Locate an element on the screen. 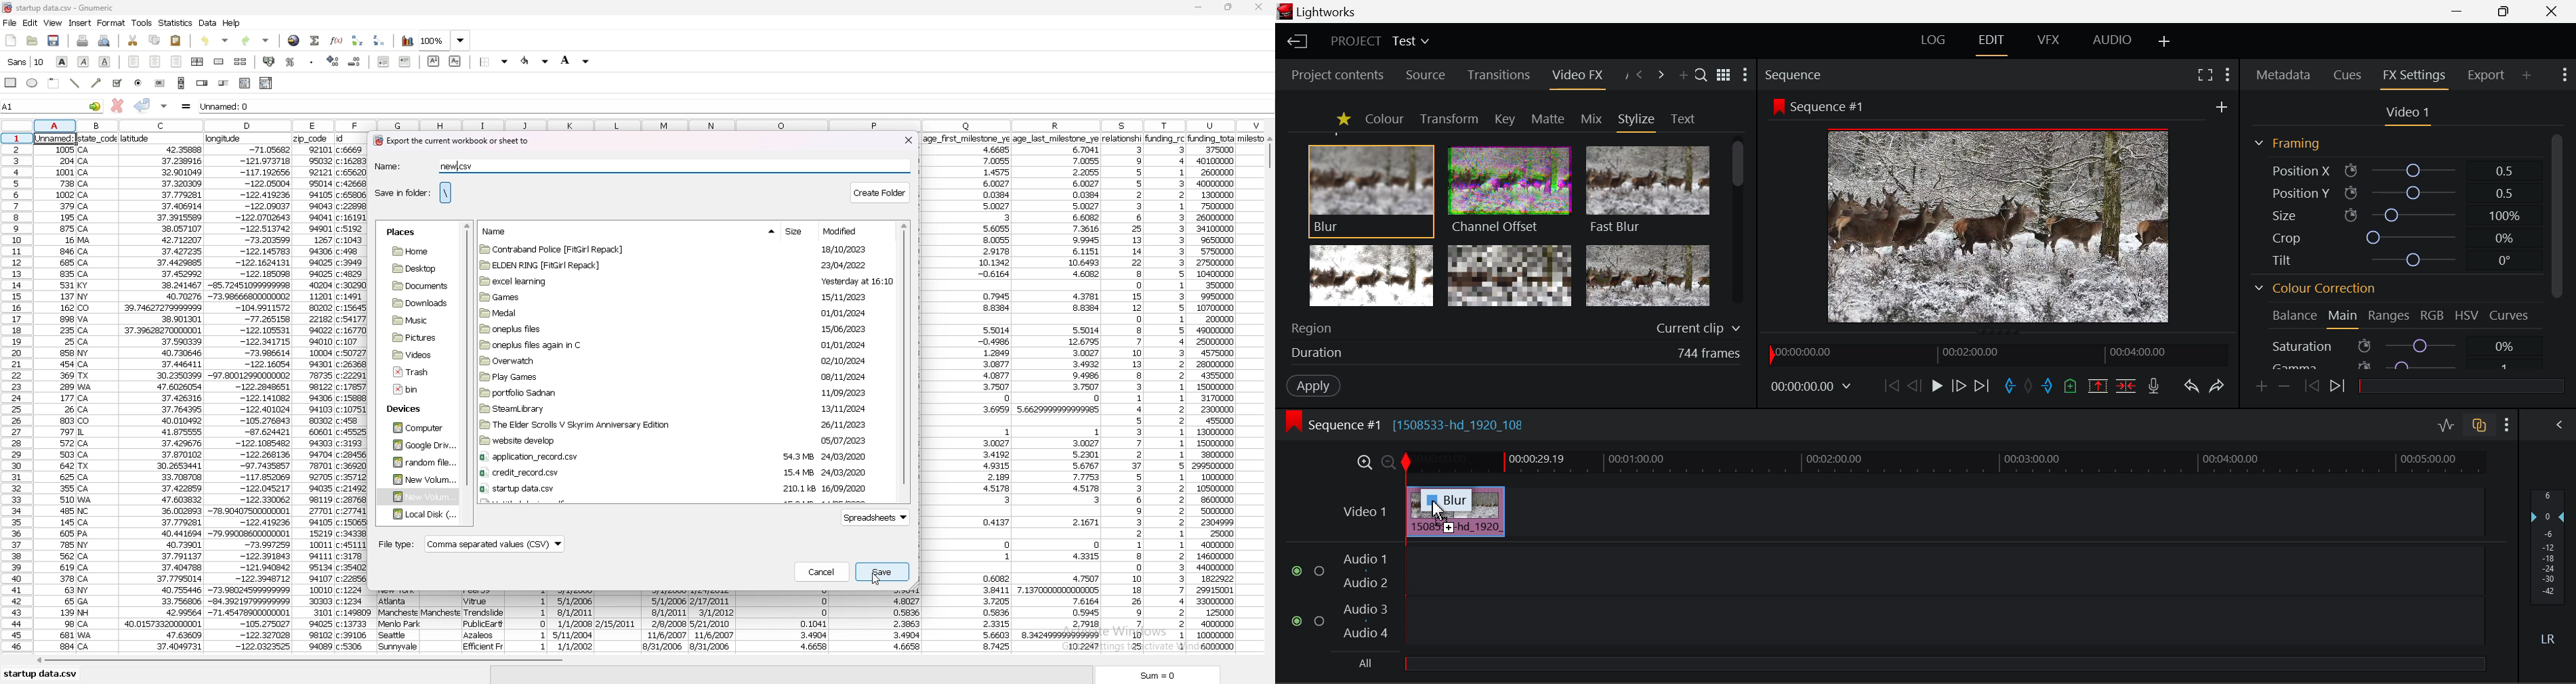 This screenshot has height=700, width=2576. FX Settings Panel Open is located at coordinates (2412, 77).